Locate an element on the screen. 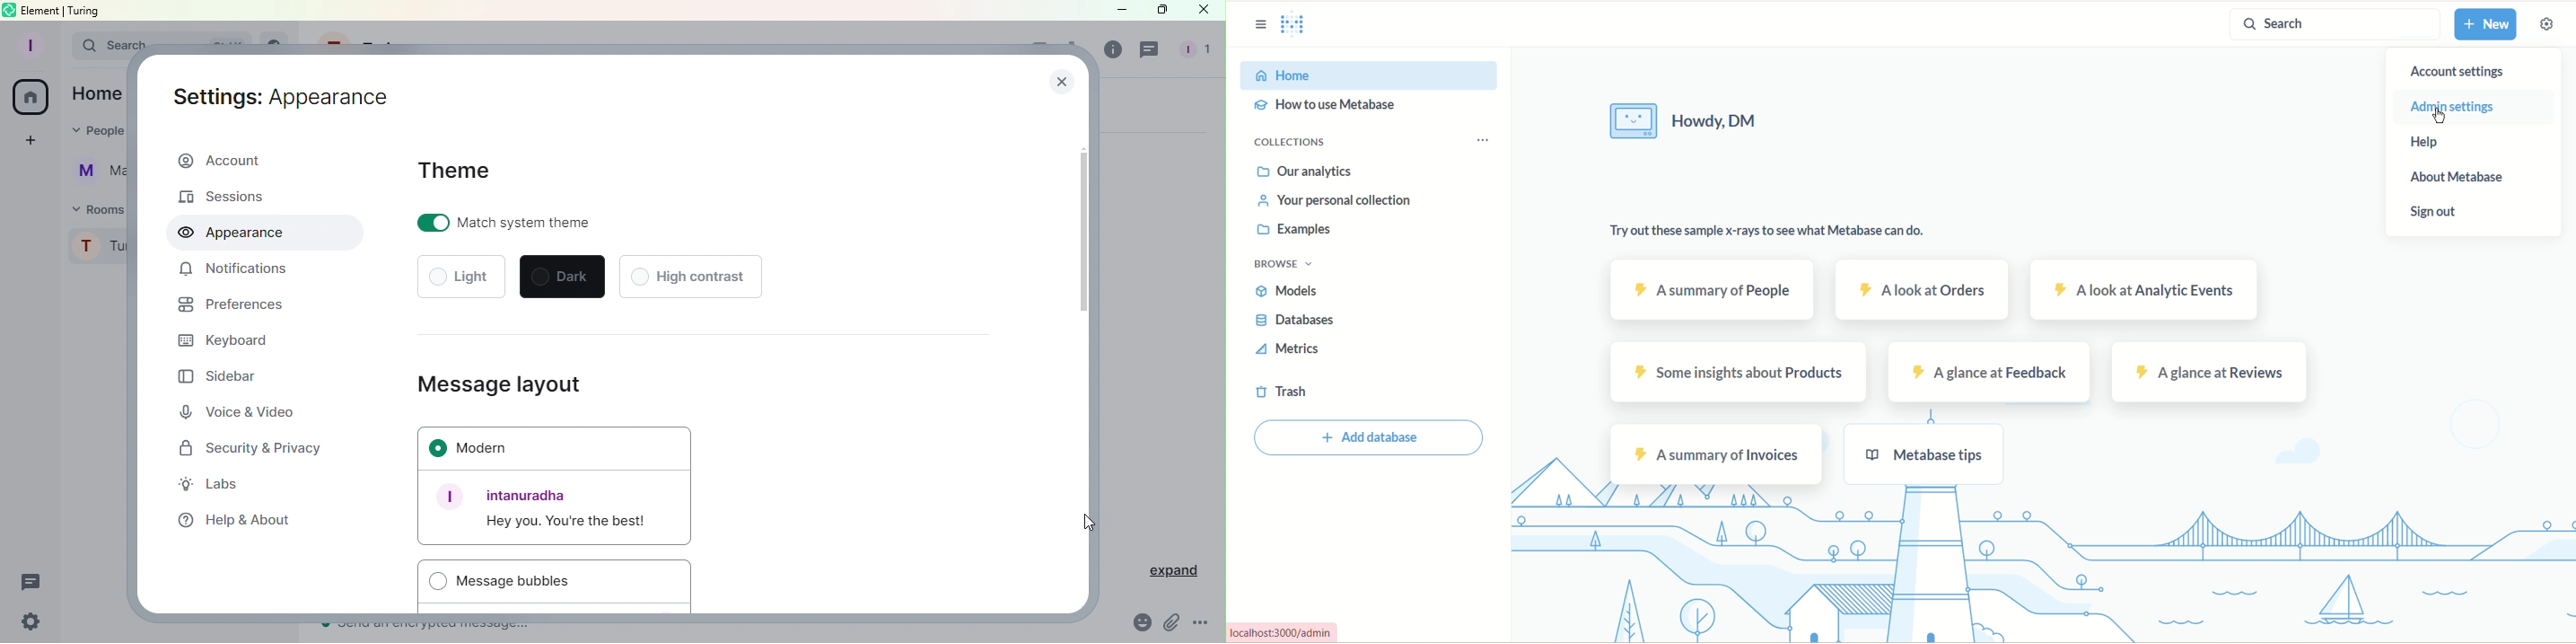 The width and height of the screenshot is (2576, 644). Match system theme is located at coordinates (544, 224).